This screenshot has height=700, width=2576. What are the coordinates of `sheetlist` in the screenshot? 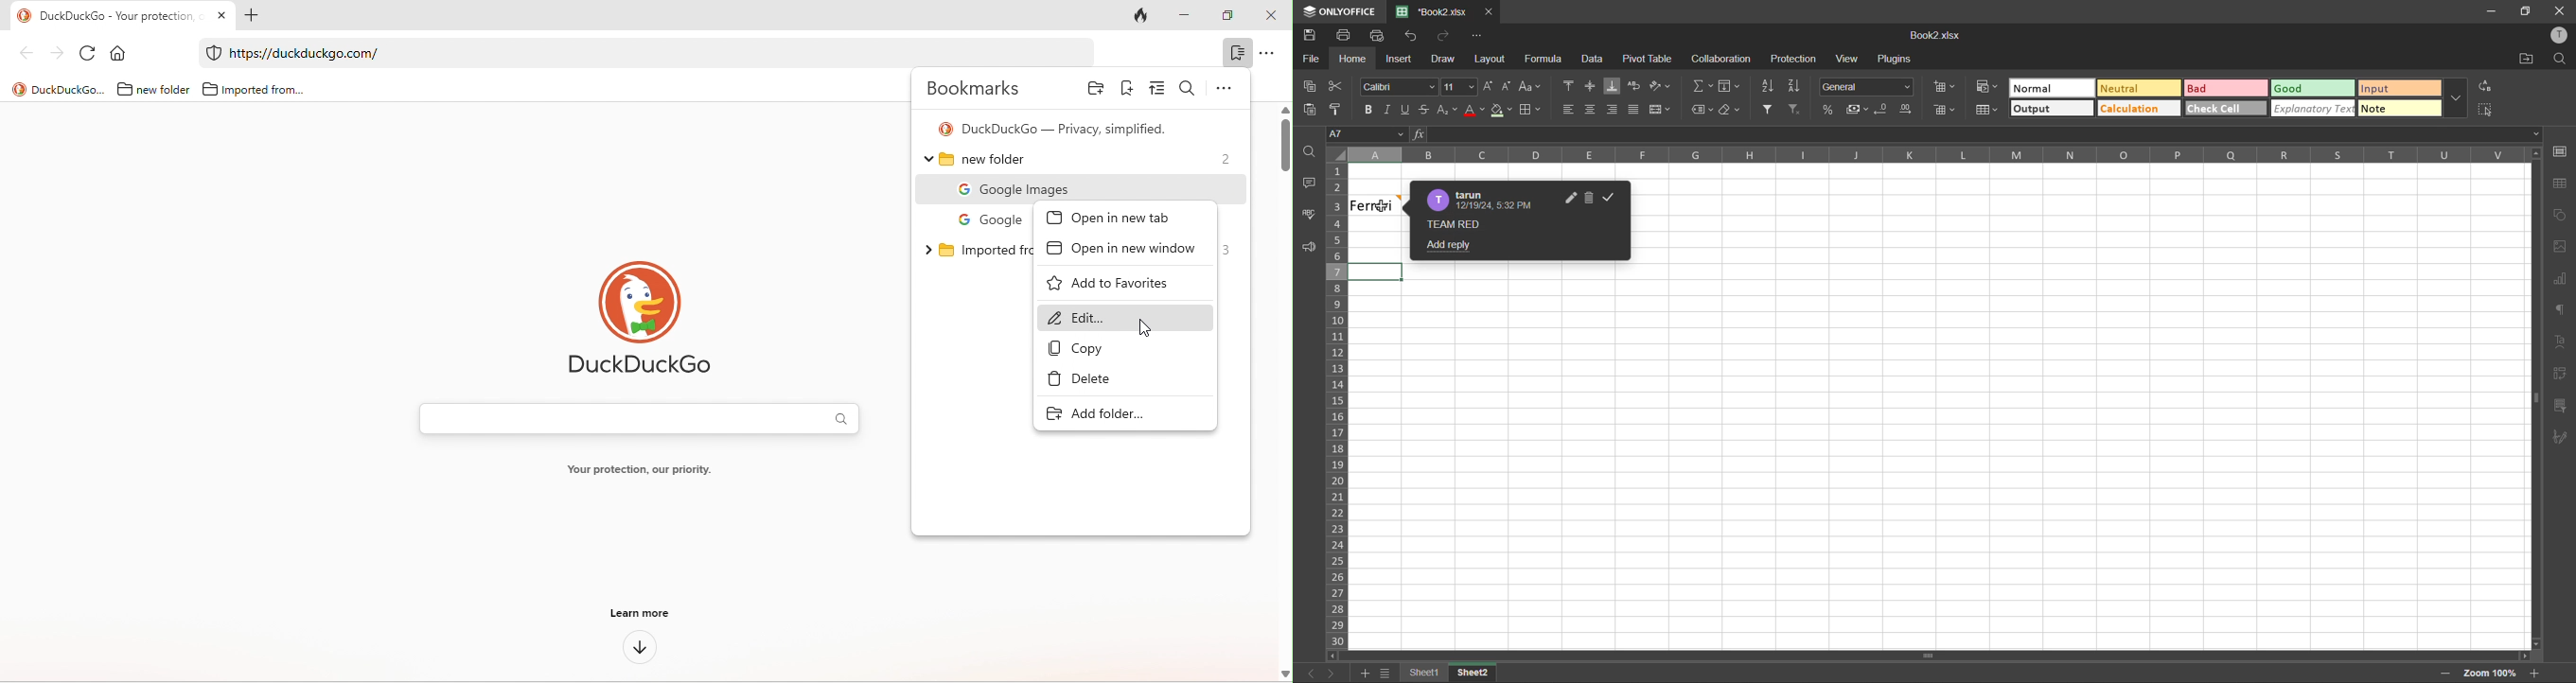 It's located at (1385, 673).